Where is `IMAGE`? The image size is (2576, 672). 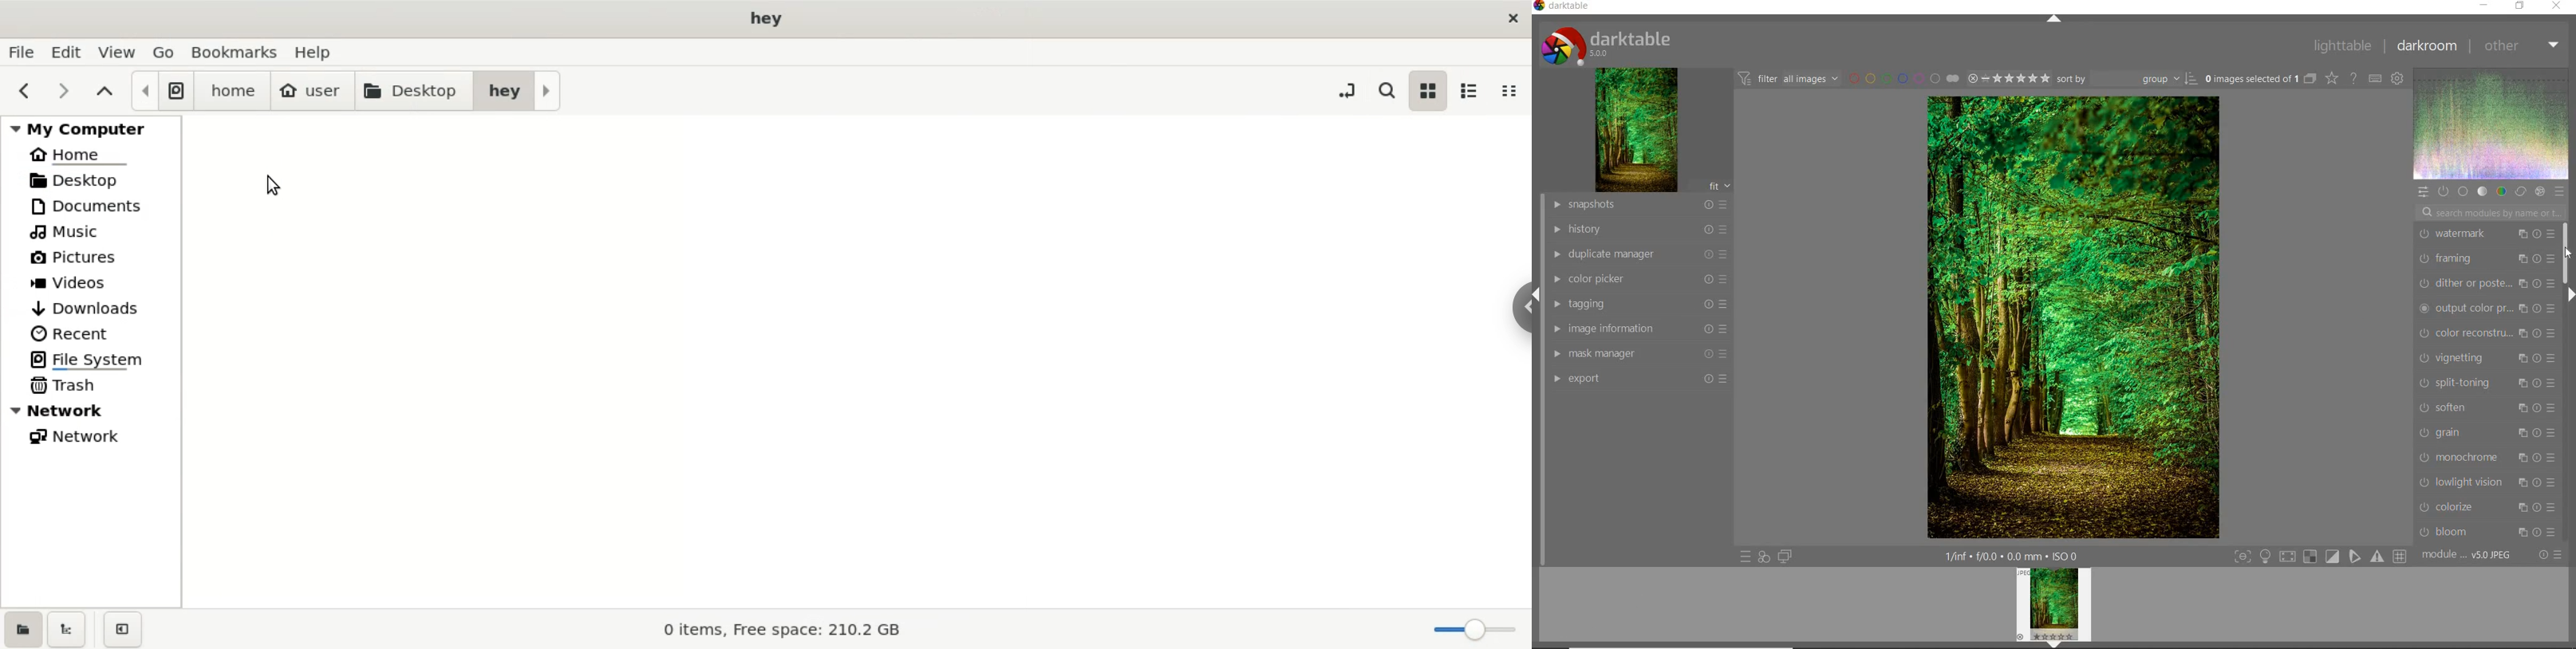 IMAGE is located at coordinates (1634, 129).